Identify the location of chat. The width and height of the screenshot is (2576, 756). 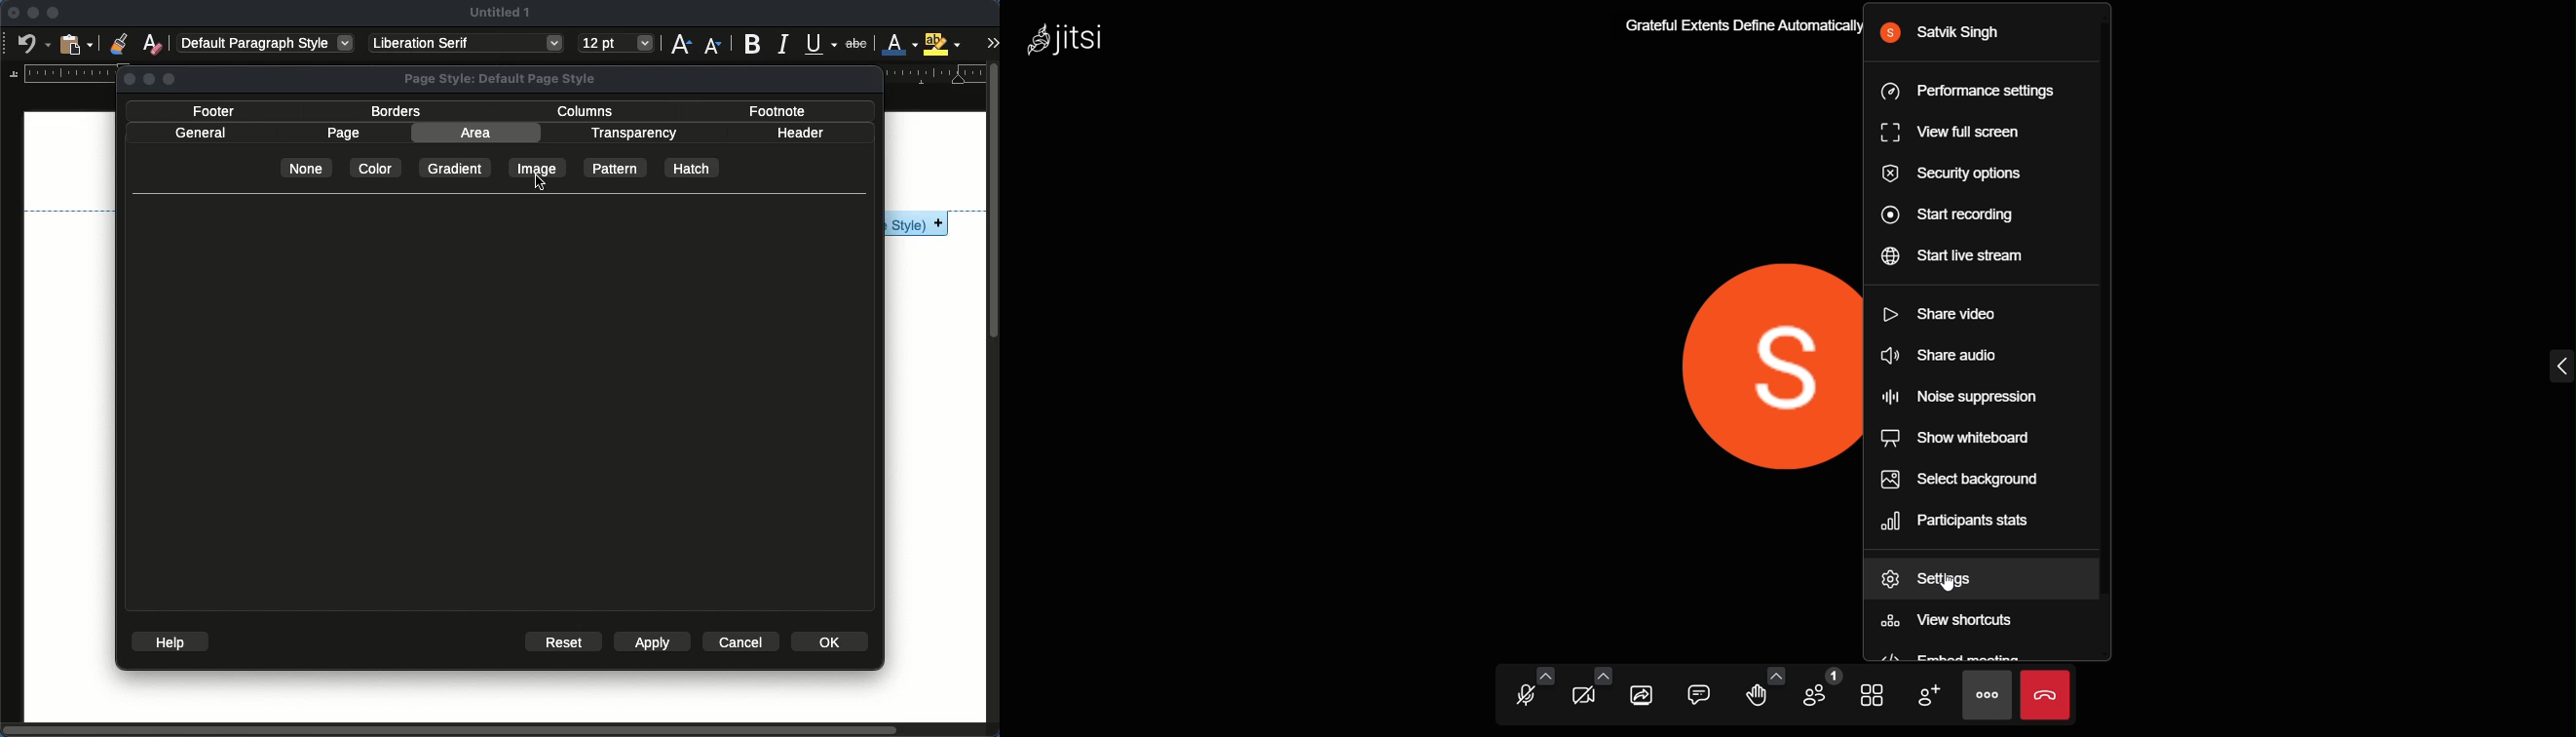
(1702, 692).